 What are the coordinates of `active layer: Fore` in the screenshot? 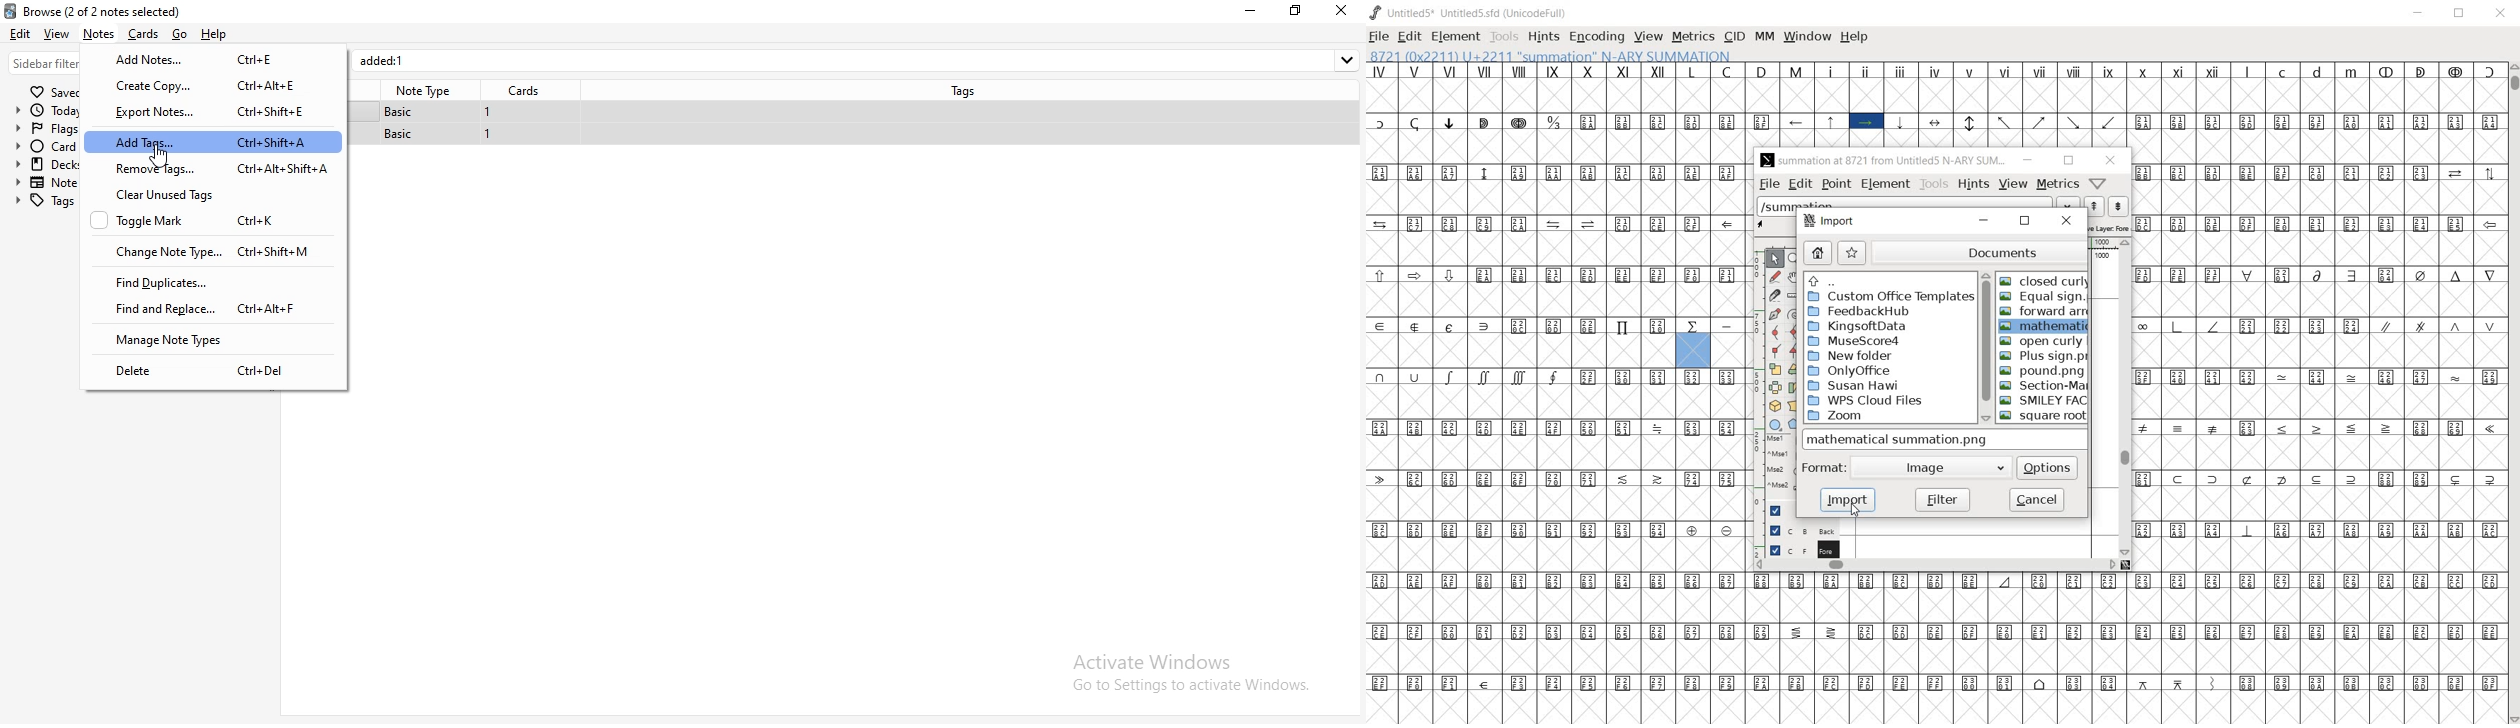 It's located at (2111, 227).